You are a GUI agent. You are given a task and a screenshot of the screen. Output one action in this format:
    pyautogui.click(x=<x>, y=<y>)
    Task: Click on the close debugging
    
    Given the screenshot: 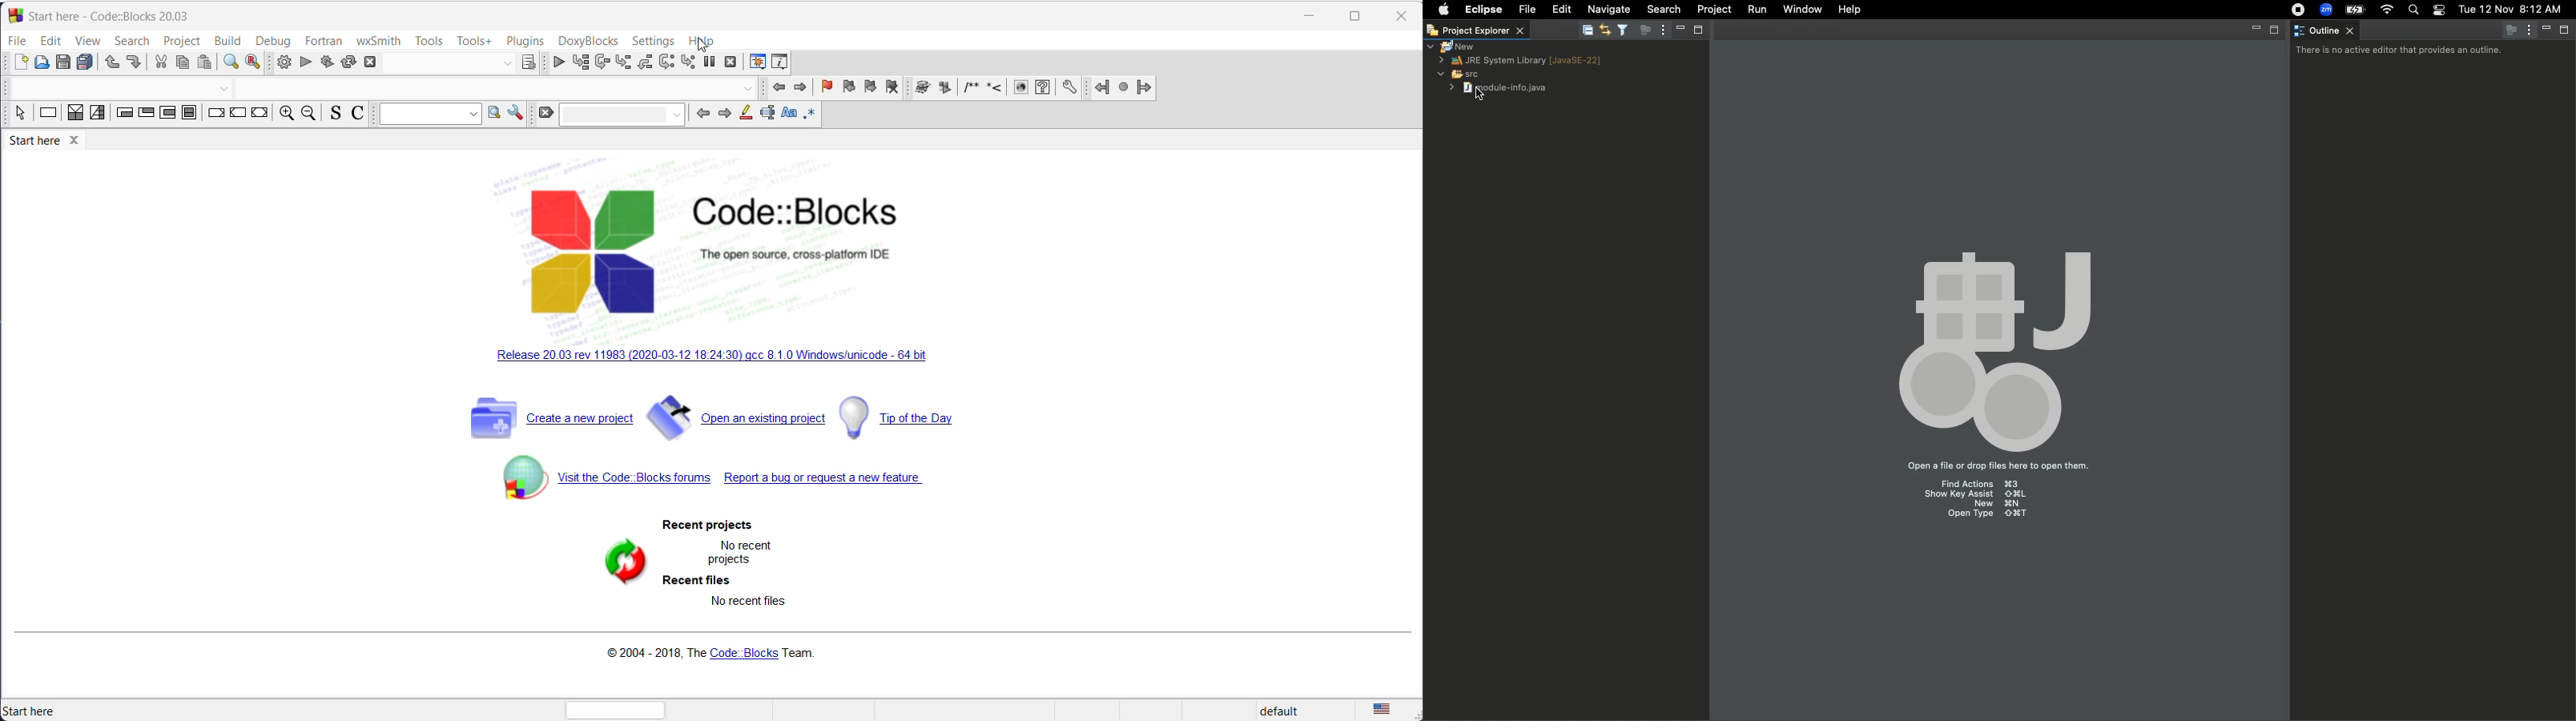 What is the action you would take?
    pyautogui.click(x=730, y=62)
    